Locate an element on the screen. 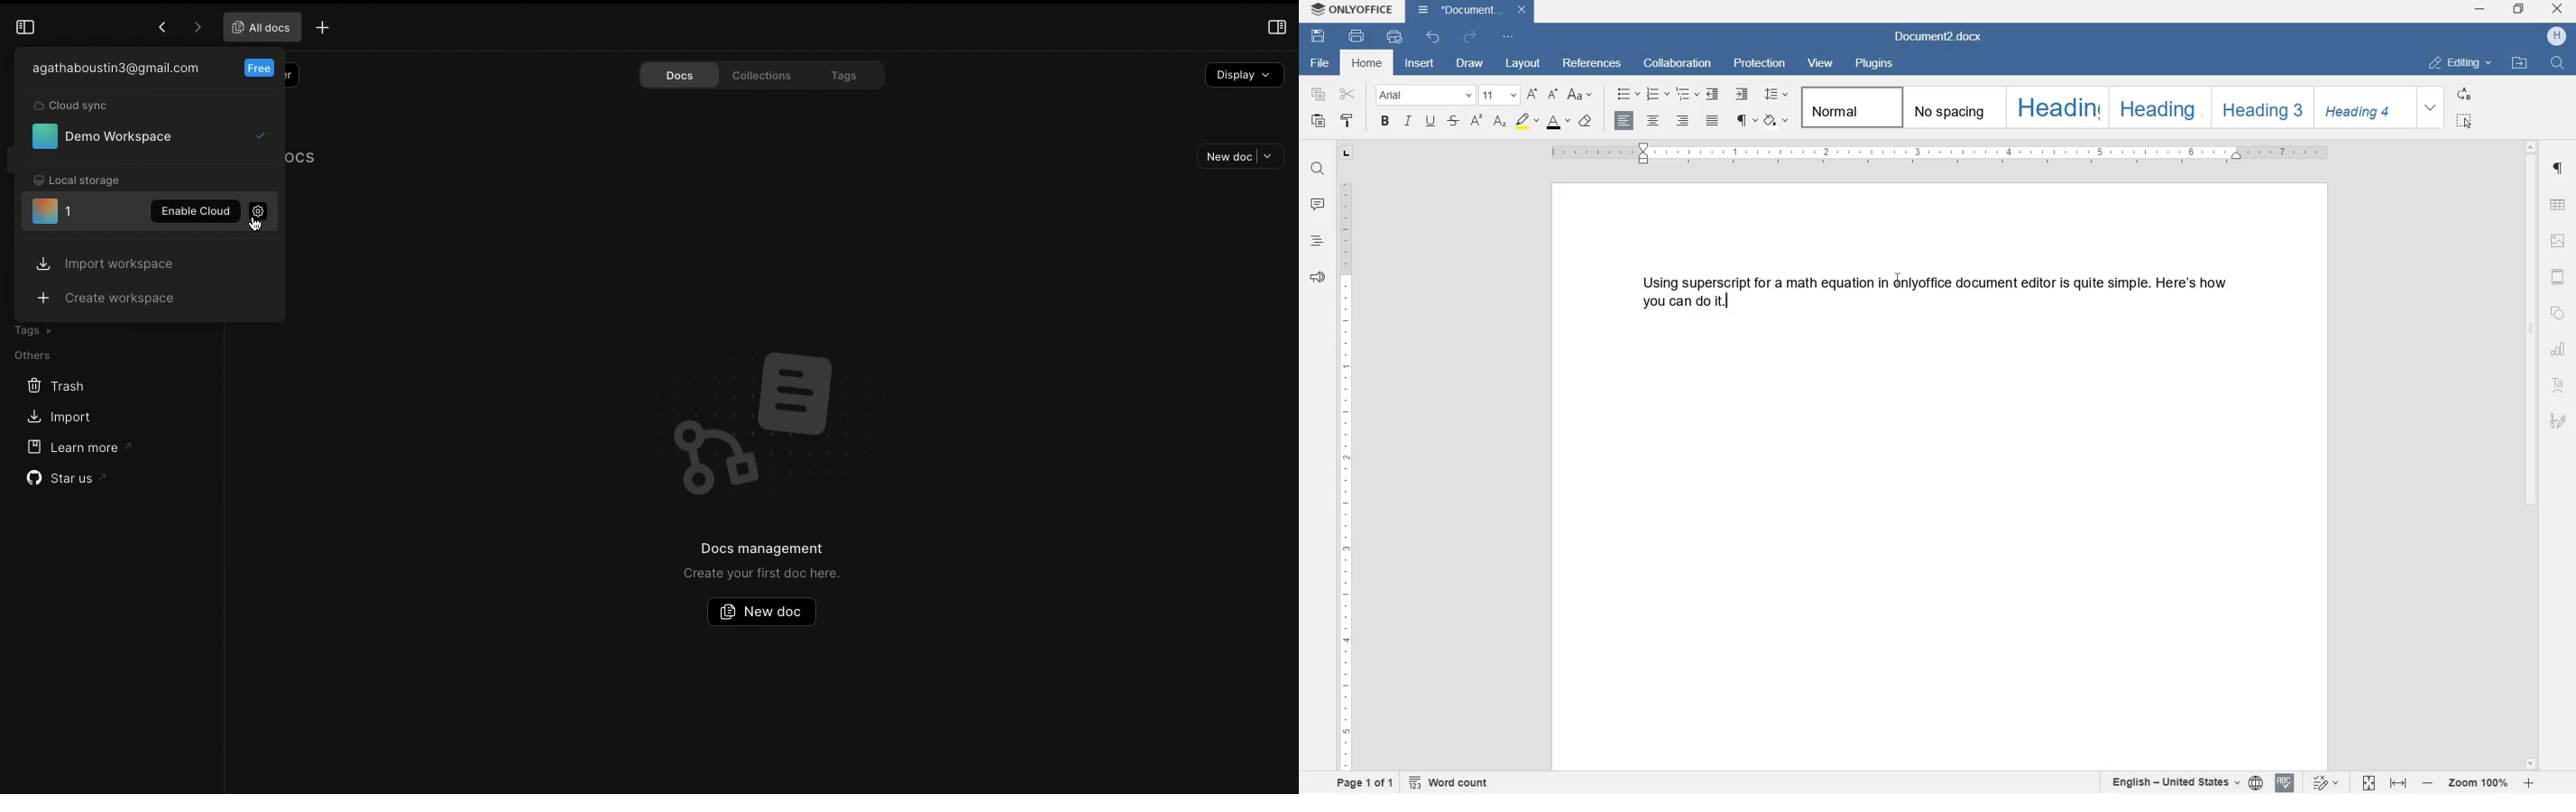  highlight color is located at coordinates (1525, 120).